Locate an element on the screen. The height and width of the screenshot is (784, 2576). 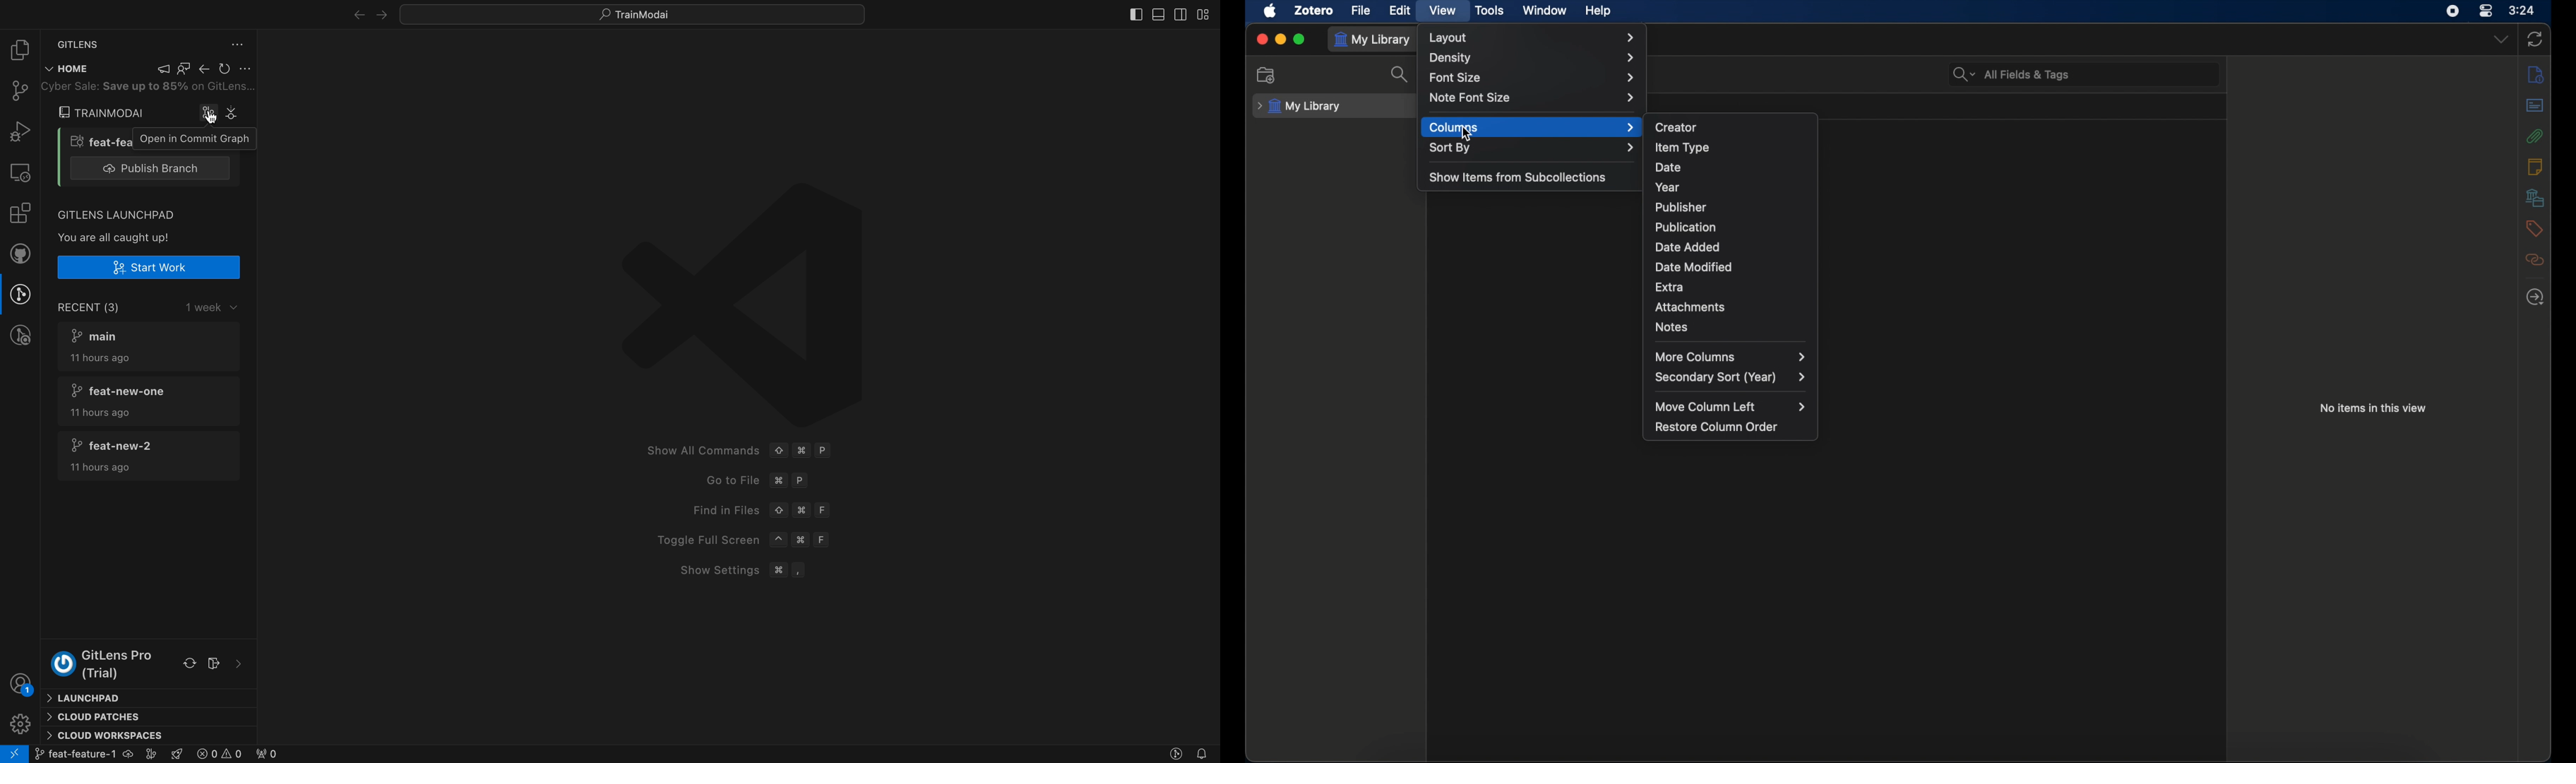
file is located at coordinates (1360, 10).